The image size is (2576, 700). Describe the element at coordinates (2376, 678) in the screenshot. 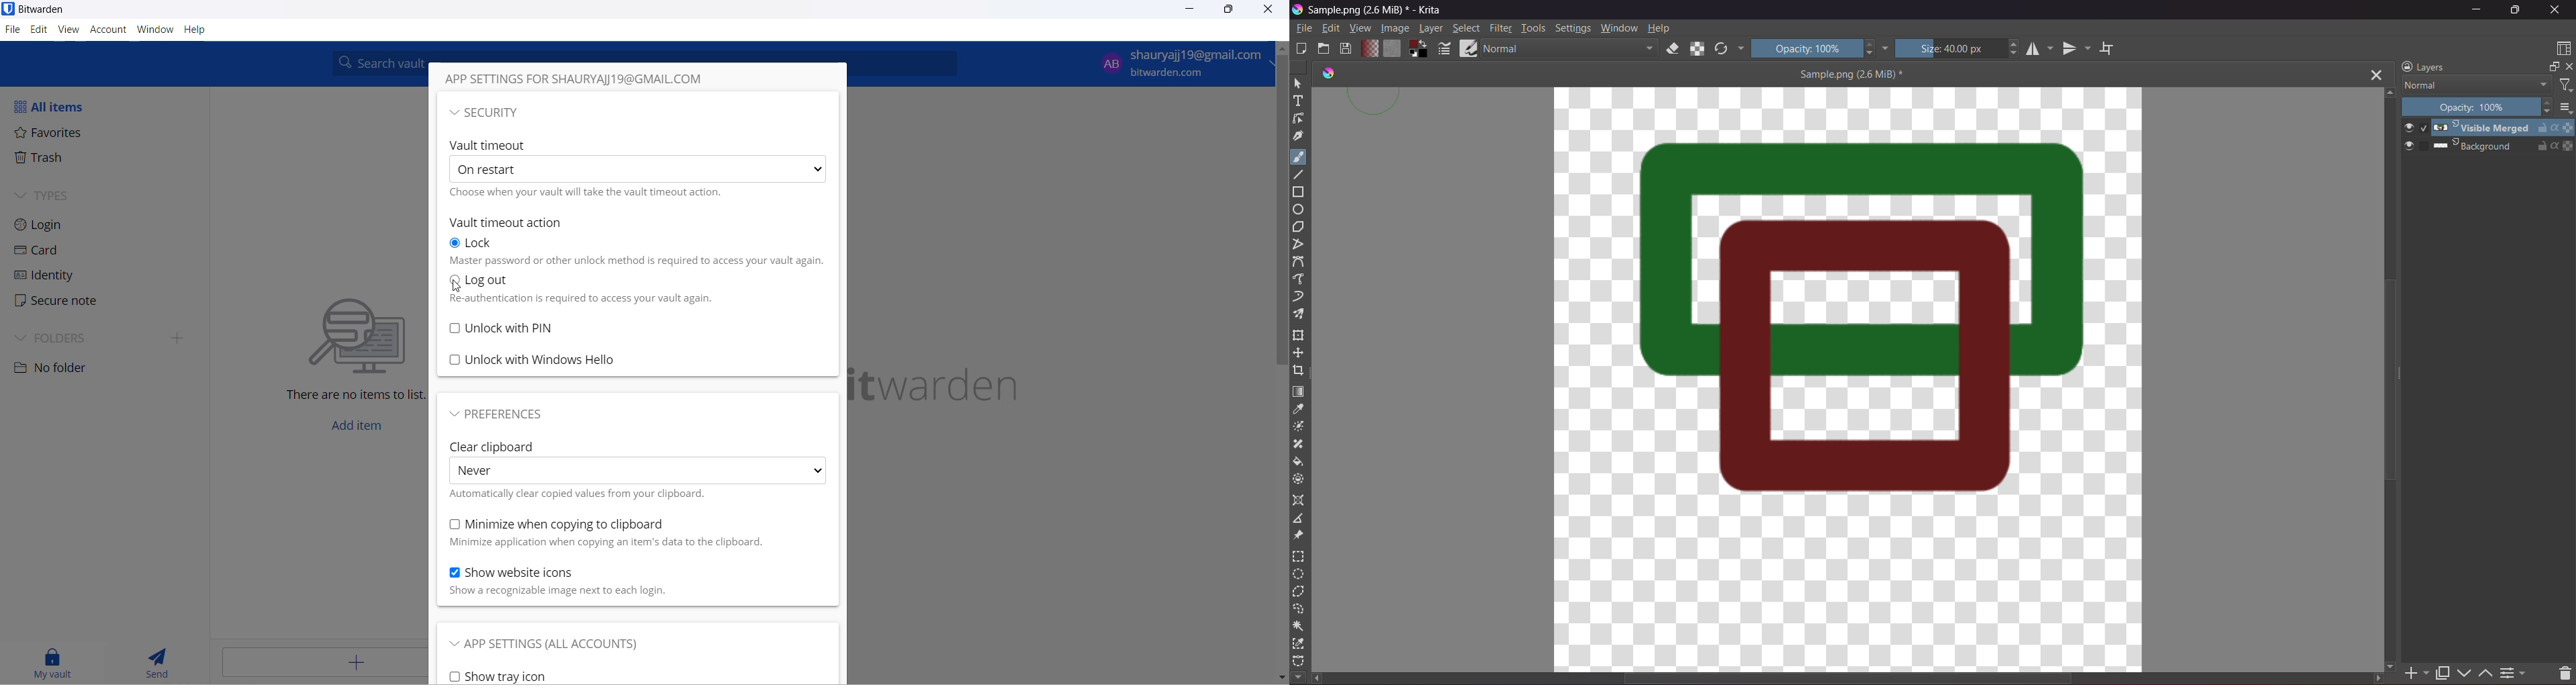

I see `Scroll Right` at that location.